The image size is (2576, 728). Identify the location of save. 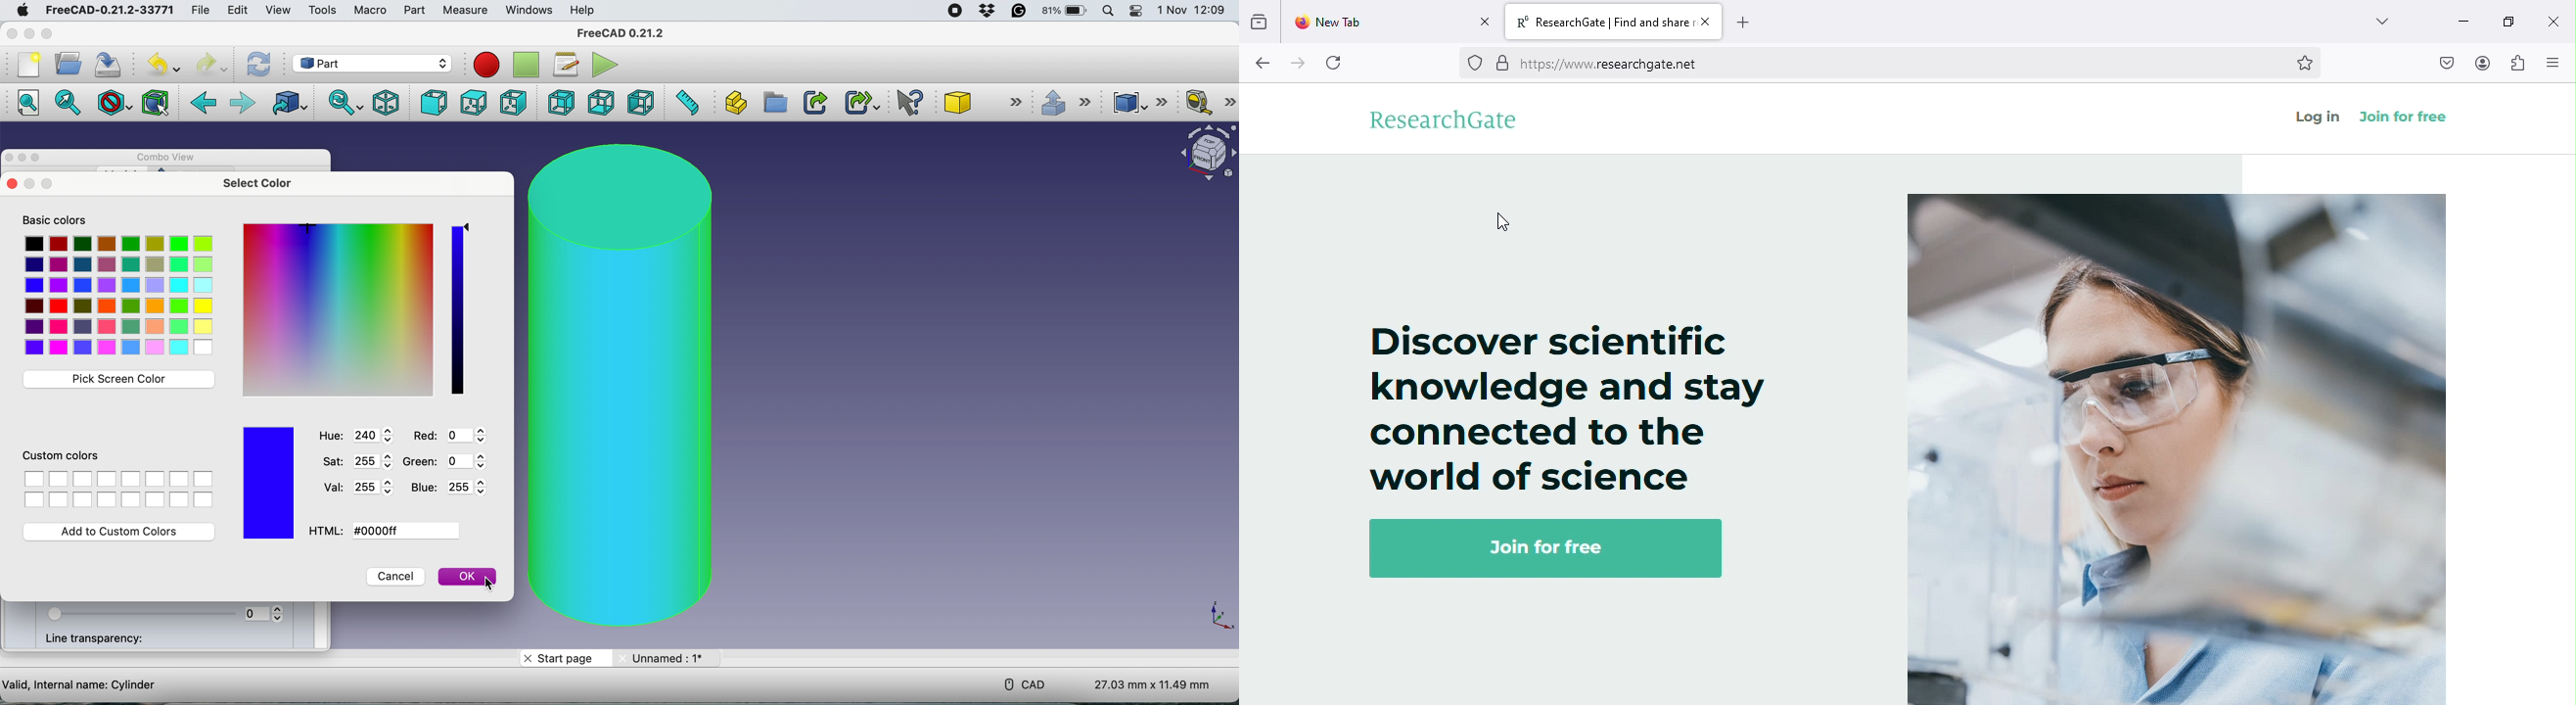
(105, 64).